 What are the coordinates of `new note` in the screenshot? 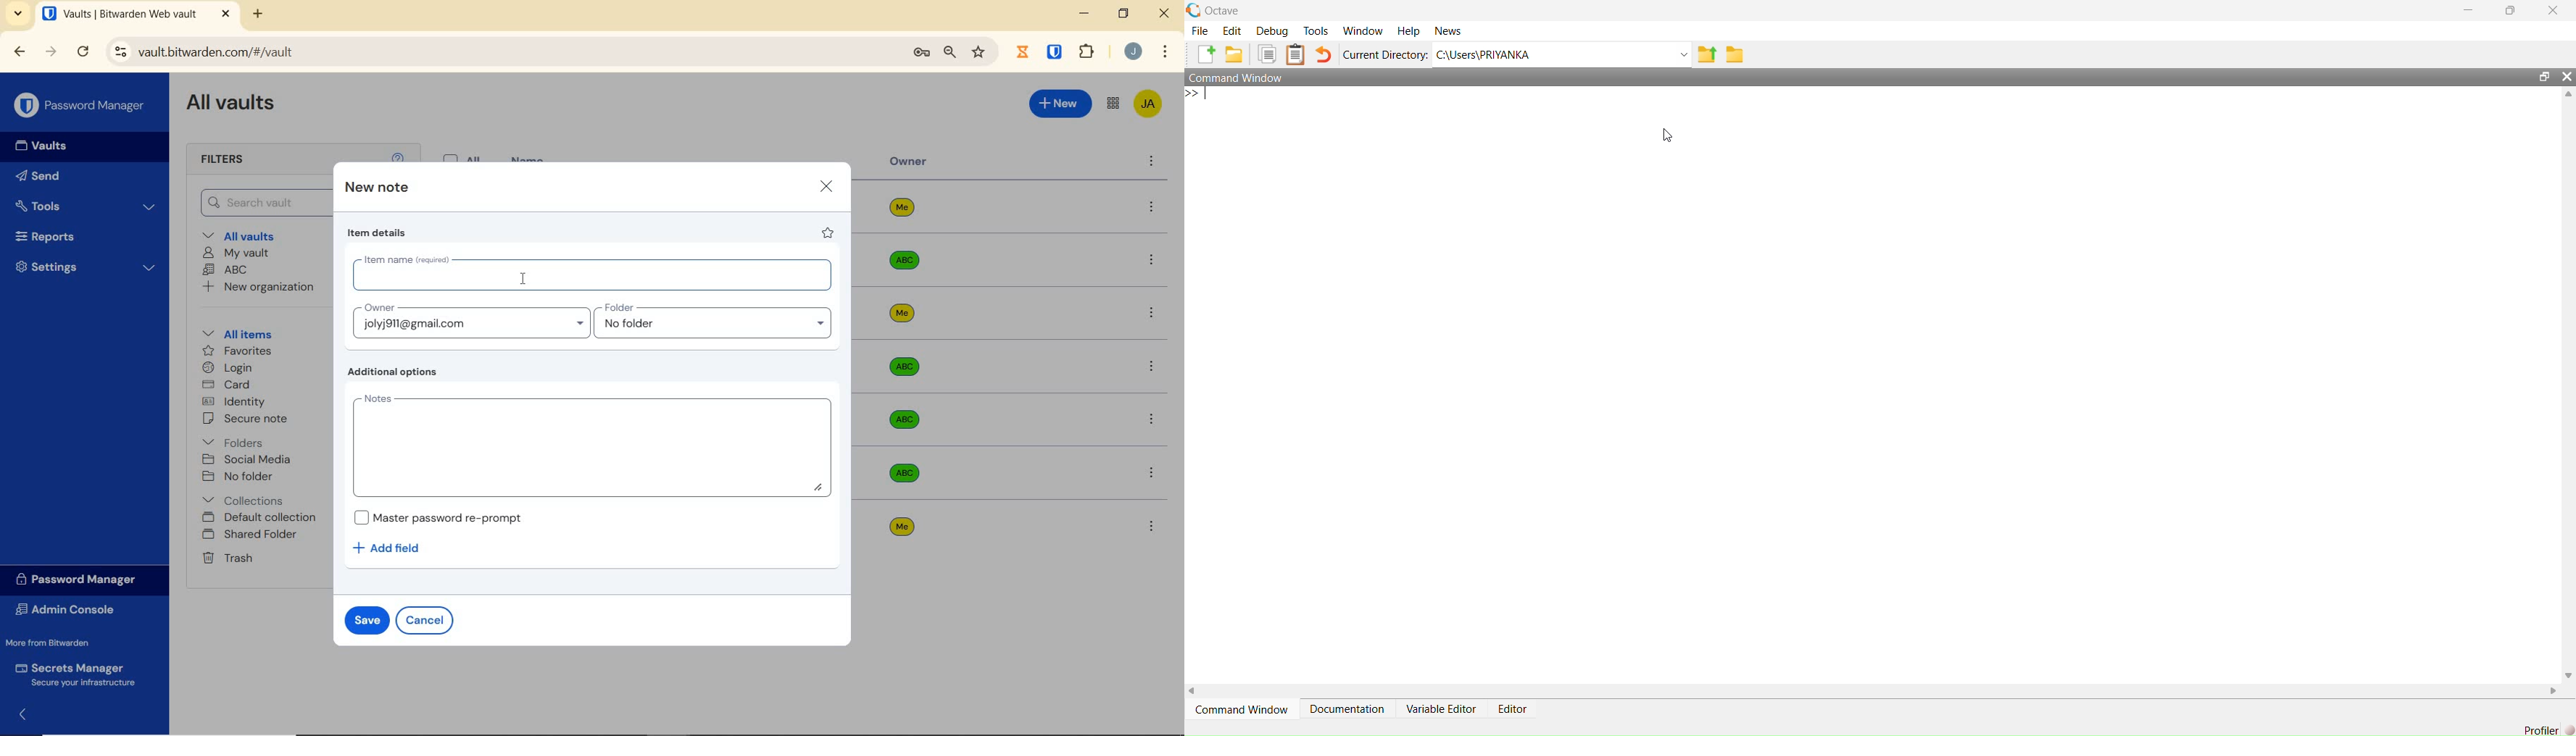 It's located at (377, 188).